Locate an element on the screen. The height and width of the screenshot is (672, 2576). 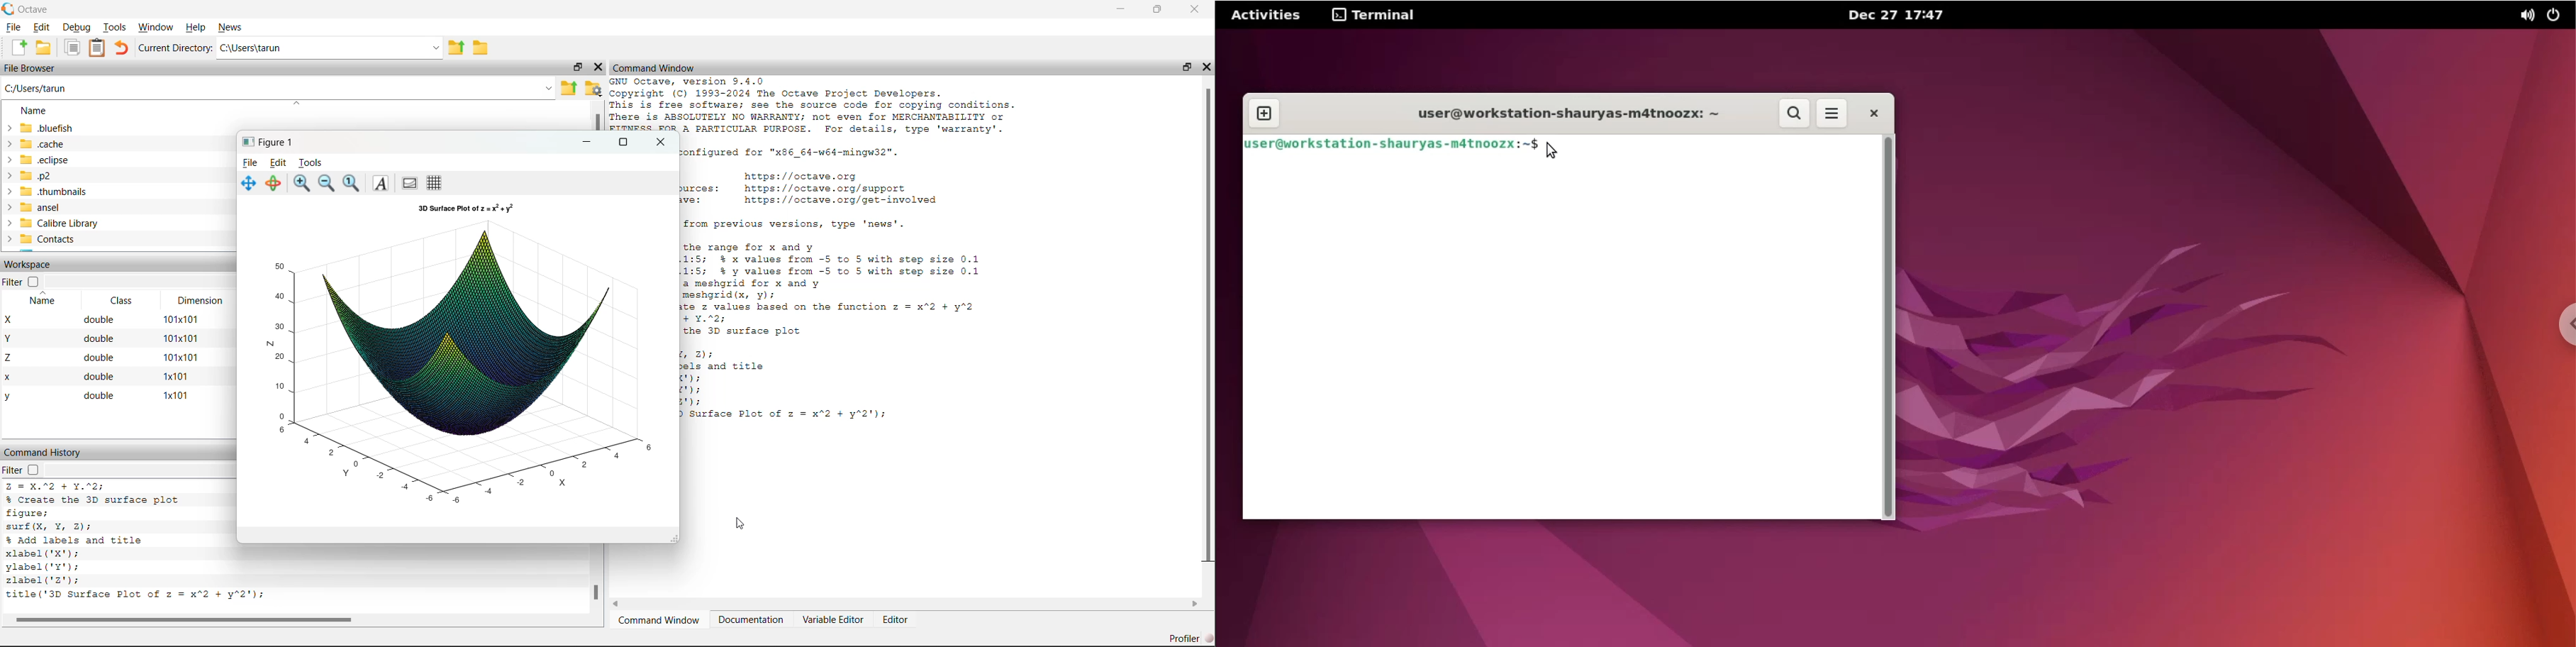
Scroll is located at coordinates (596, 118).